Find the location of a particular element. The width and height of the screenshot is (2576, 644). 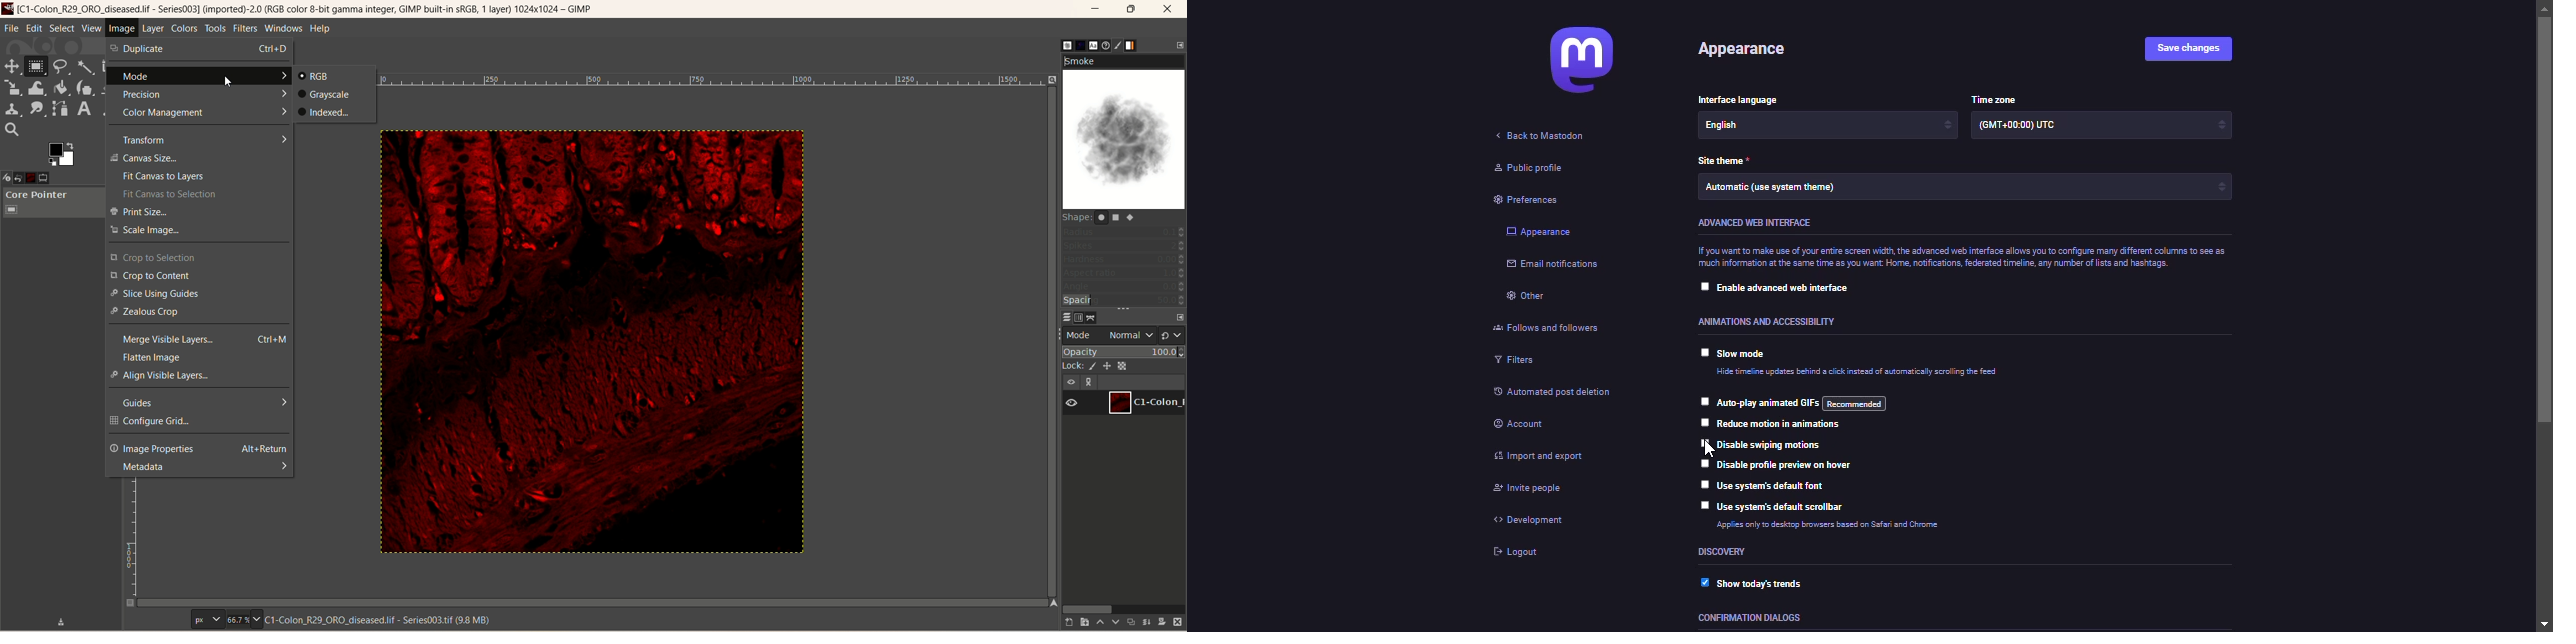

spacing is located at coordinates (1124, 301).